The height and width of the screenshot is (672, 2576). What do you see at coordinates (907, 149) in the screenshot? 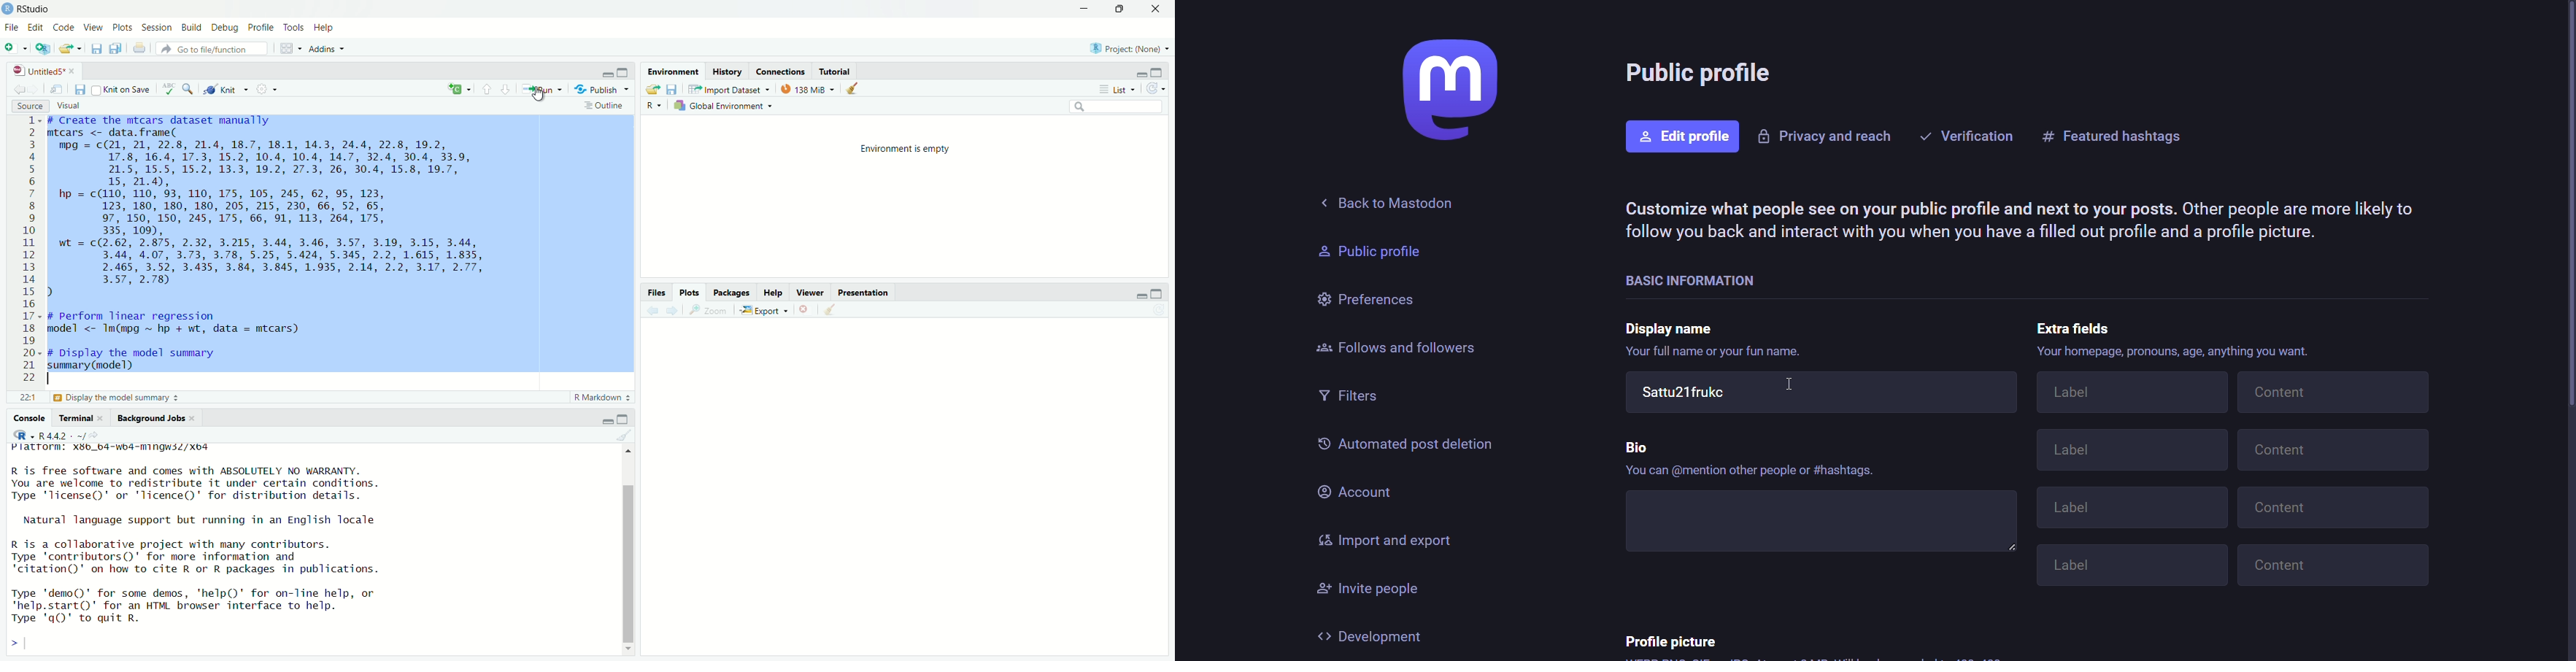
I see `Environment is empty` at bounding box center [907, 149].